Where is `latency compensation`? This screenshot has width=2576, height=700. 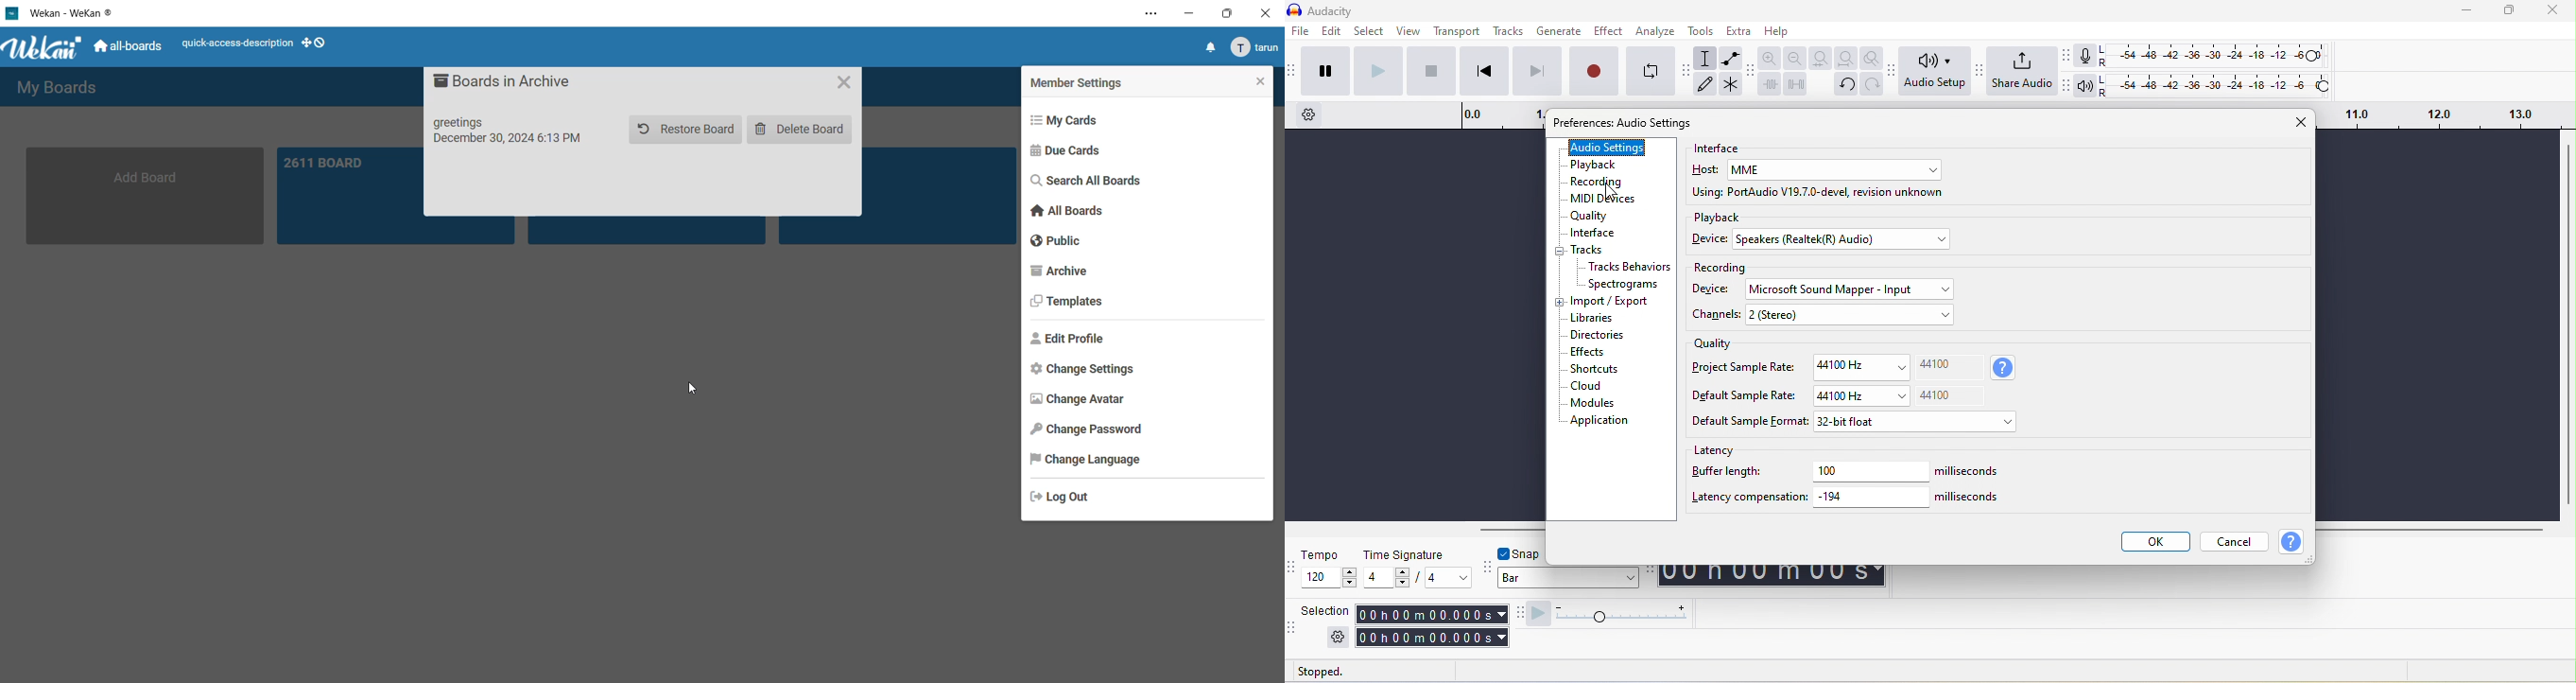 latency compensation is located at coordinates (1749, 498).